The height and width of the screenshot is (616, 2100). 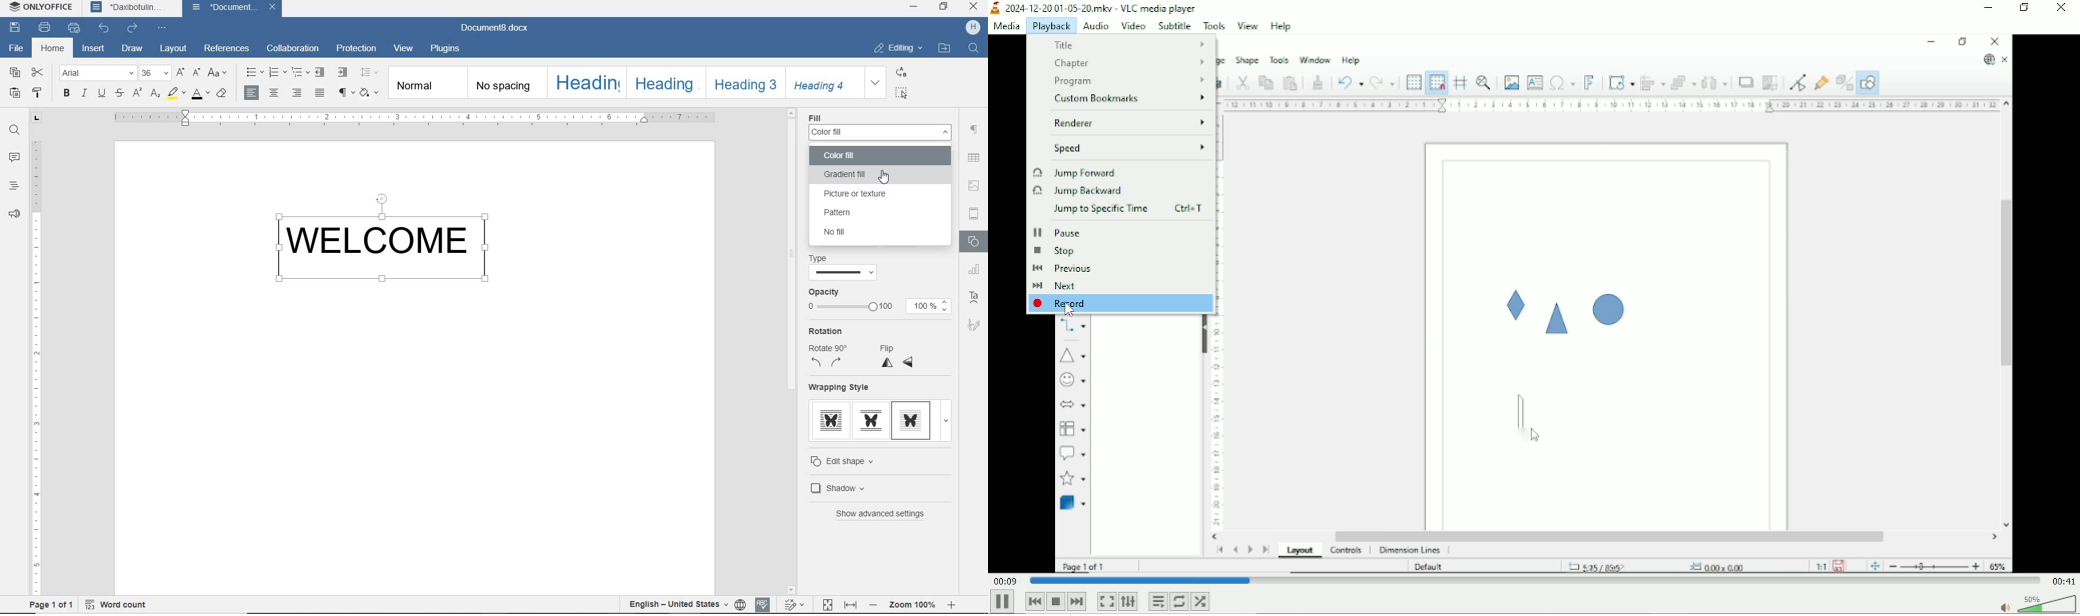 I want to click on pattern, so click(x=851, y=213).